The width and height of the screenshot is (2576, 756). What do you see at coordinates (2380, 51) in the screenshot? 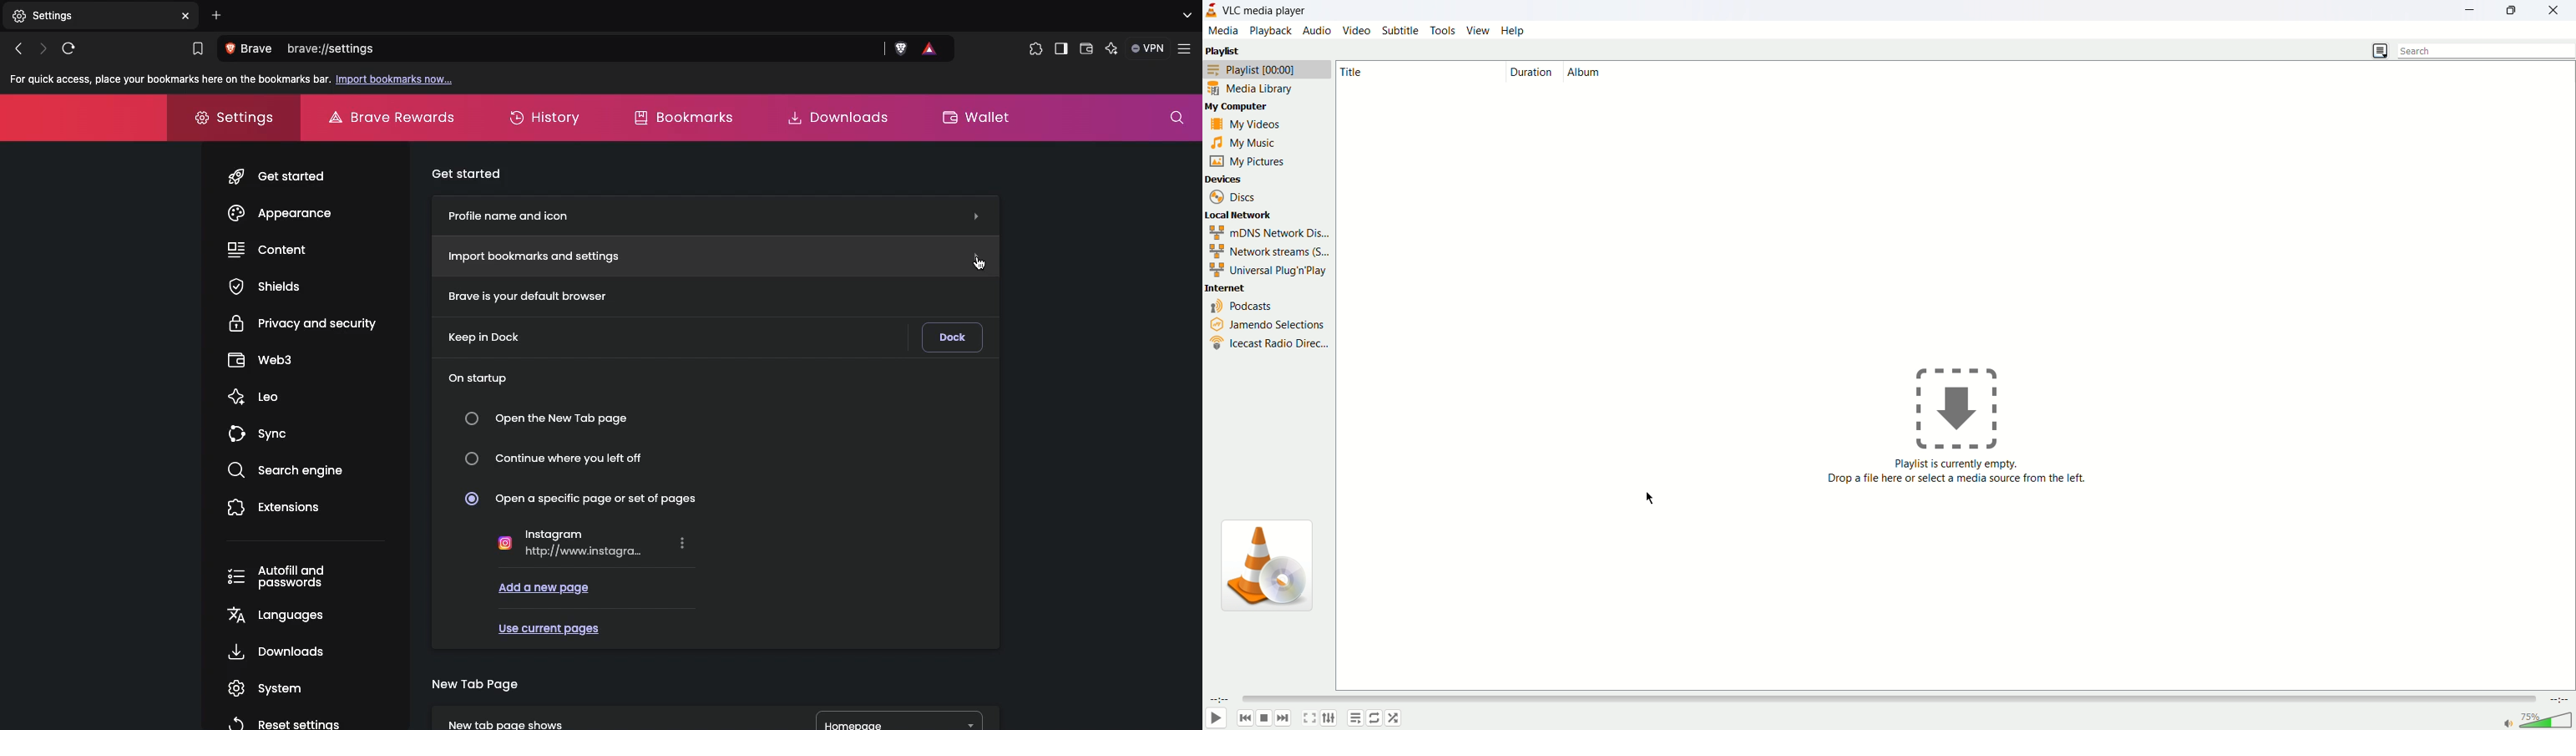
I see `list view` at bounding box center [2380, 51].